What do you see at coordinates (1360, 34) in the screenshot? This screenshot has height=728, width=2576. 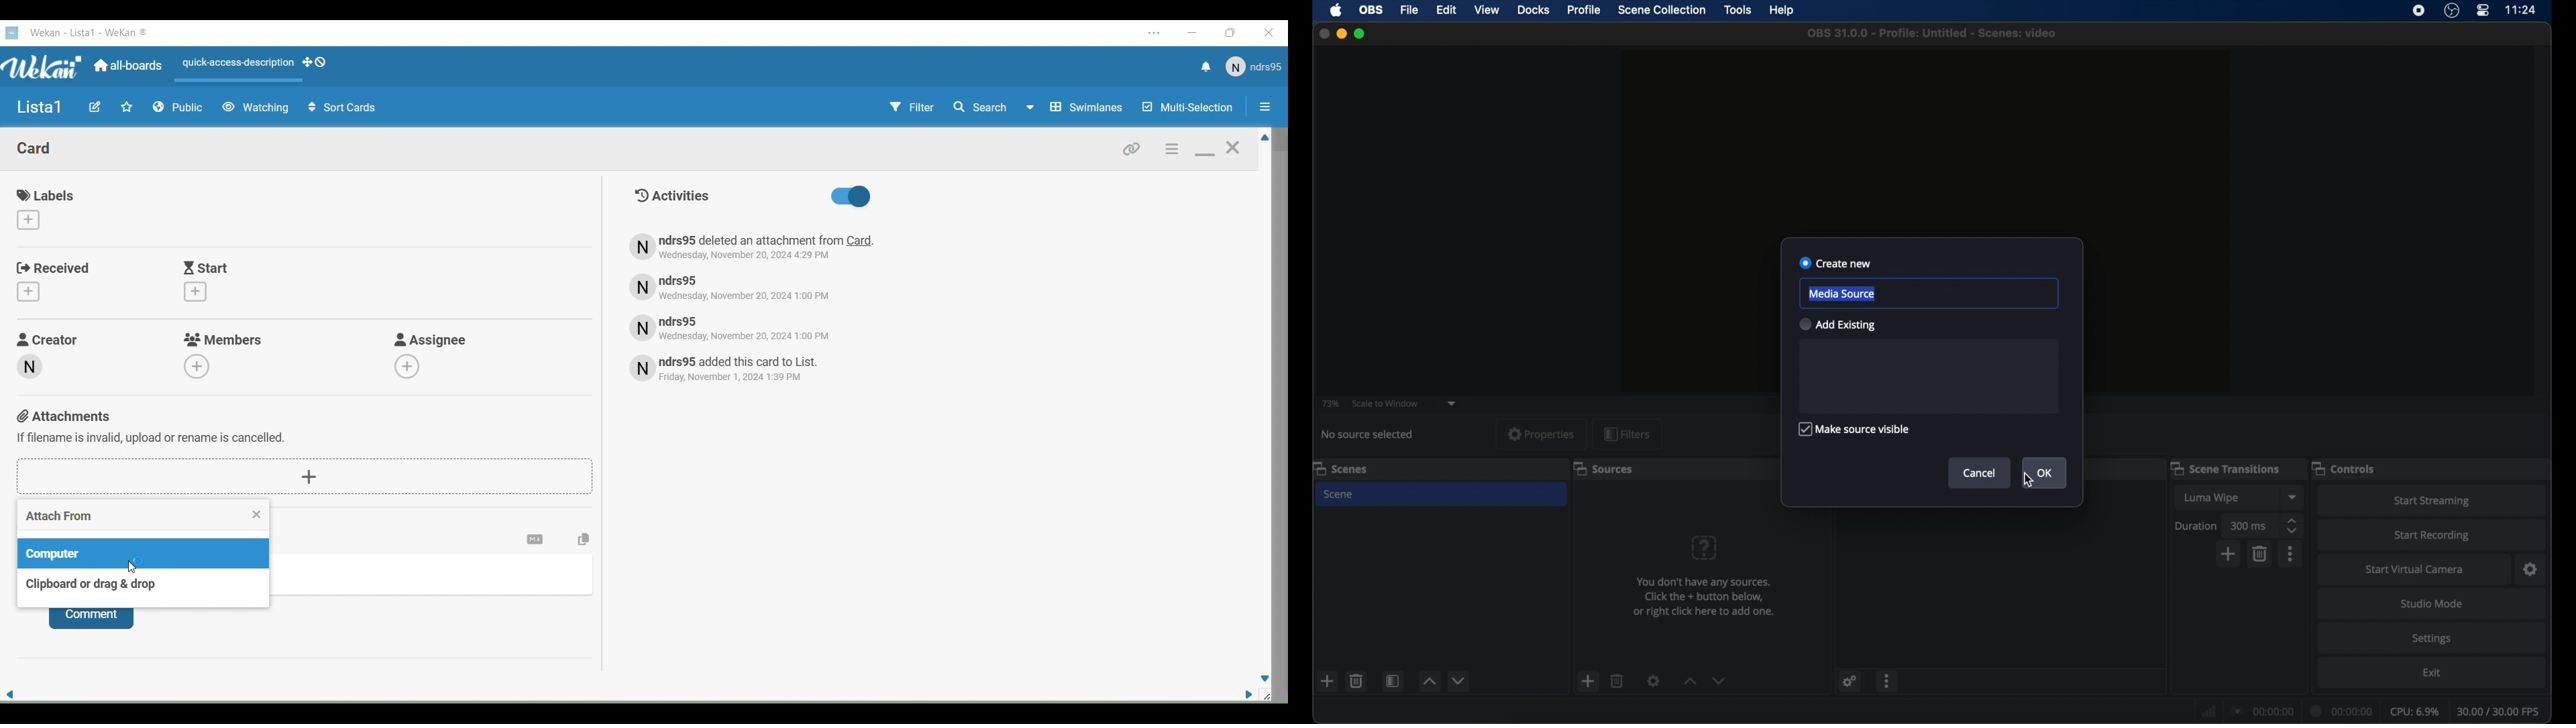 I see `maximize` at bounding box center [1360, 34].